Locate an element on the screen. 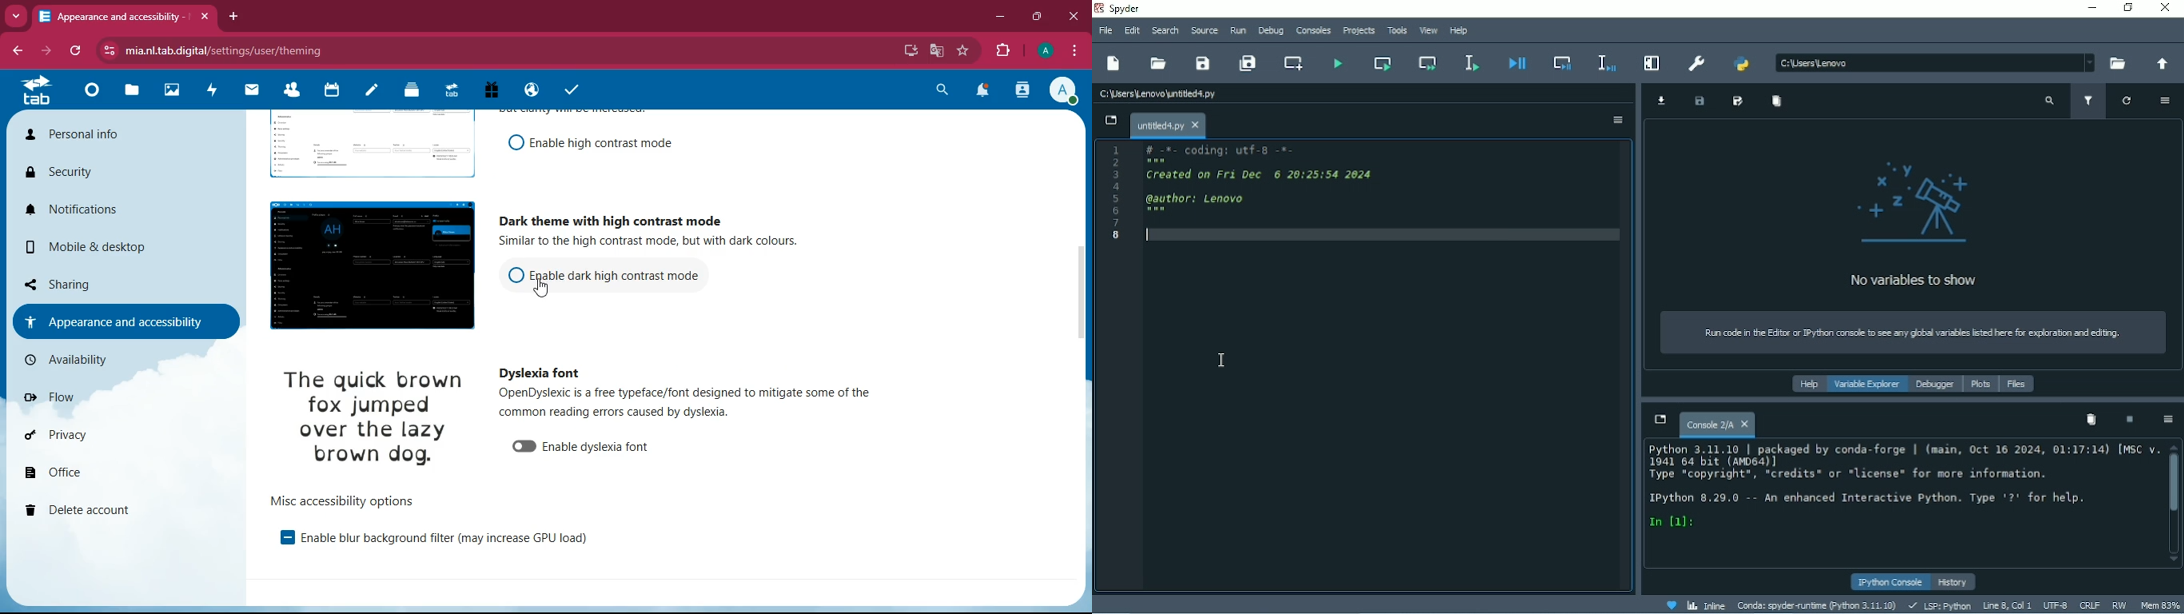  enable is located at coordinates (597, 448).